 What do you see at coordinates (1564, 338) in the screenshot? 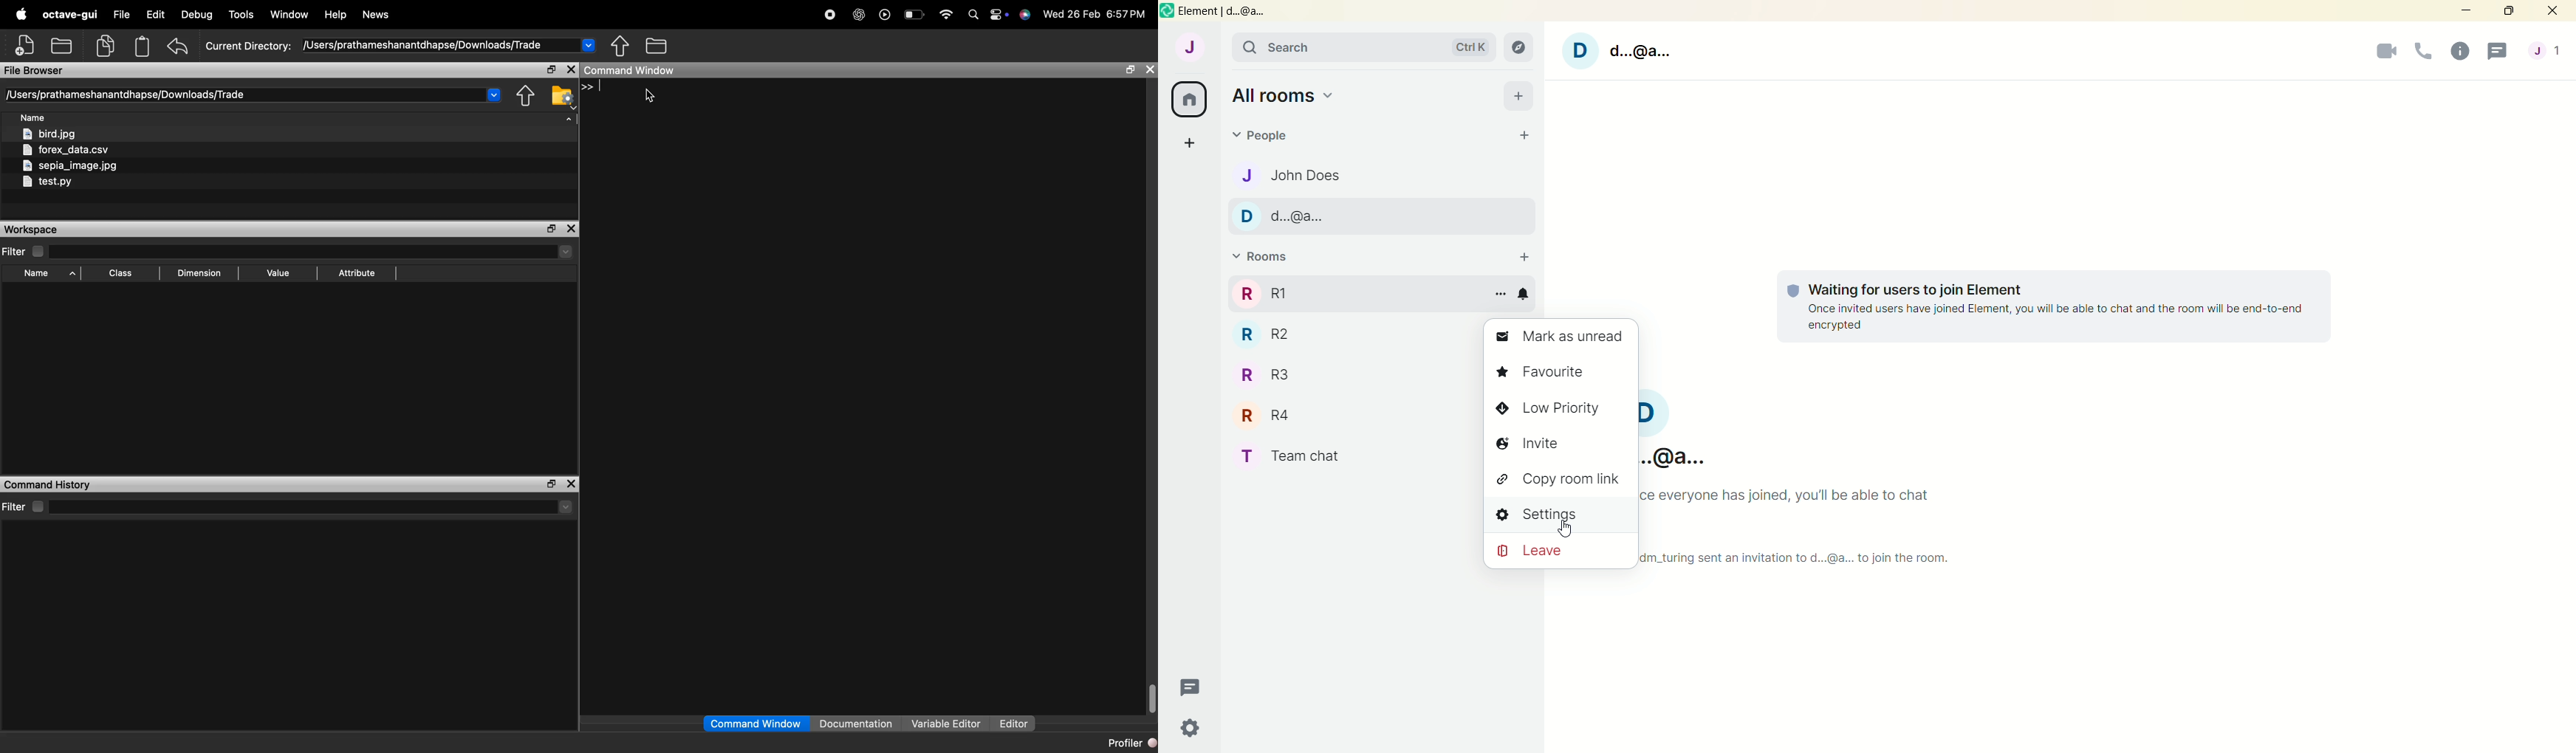
I see `mark as unread` at bounding box center [1564, 338].